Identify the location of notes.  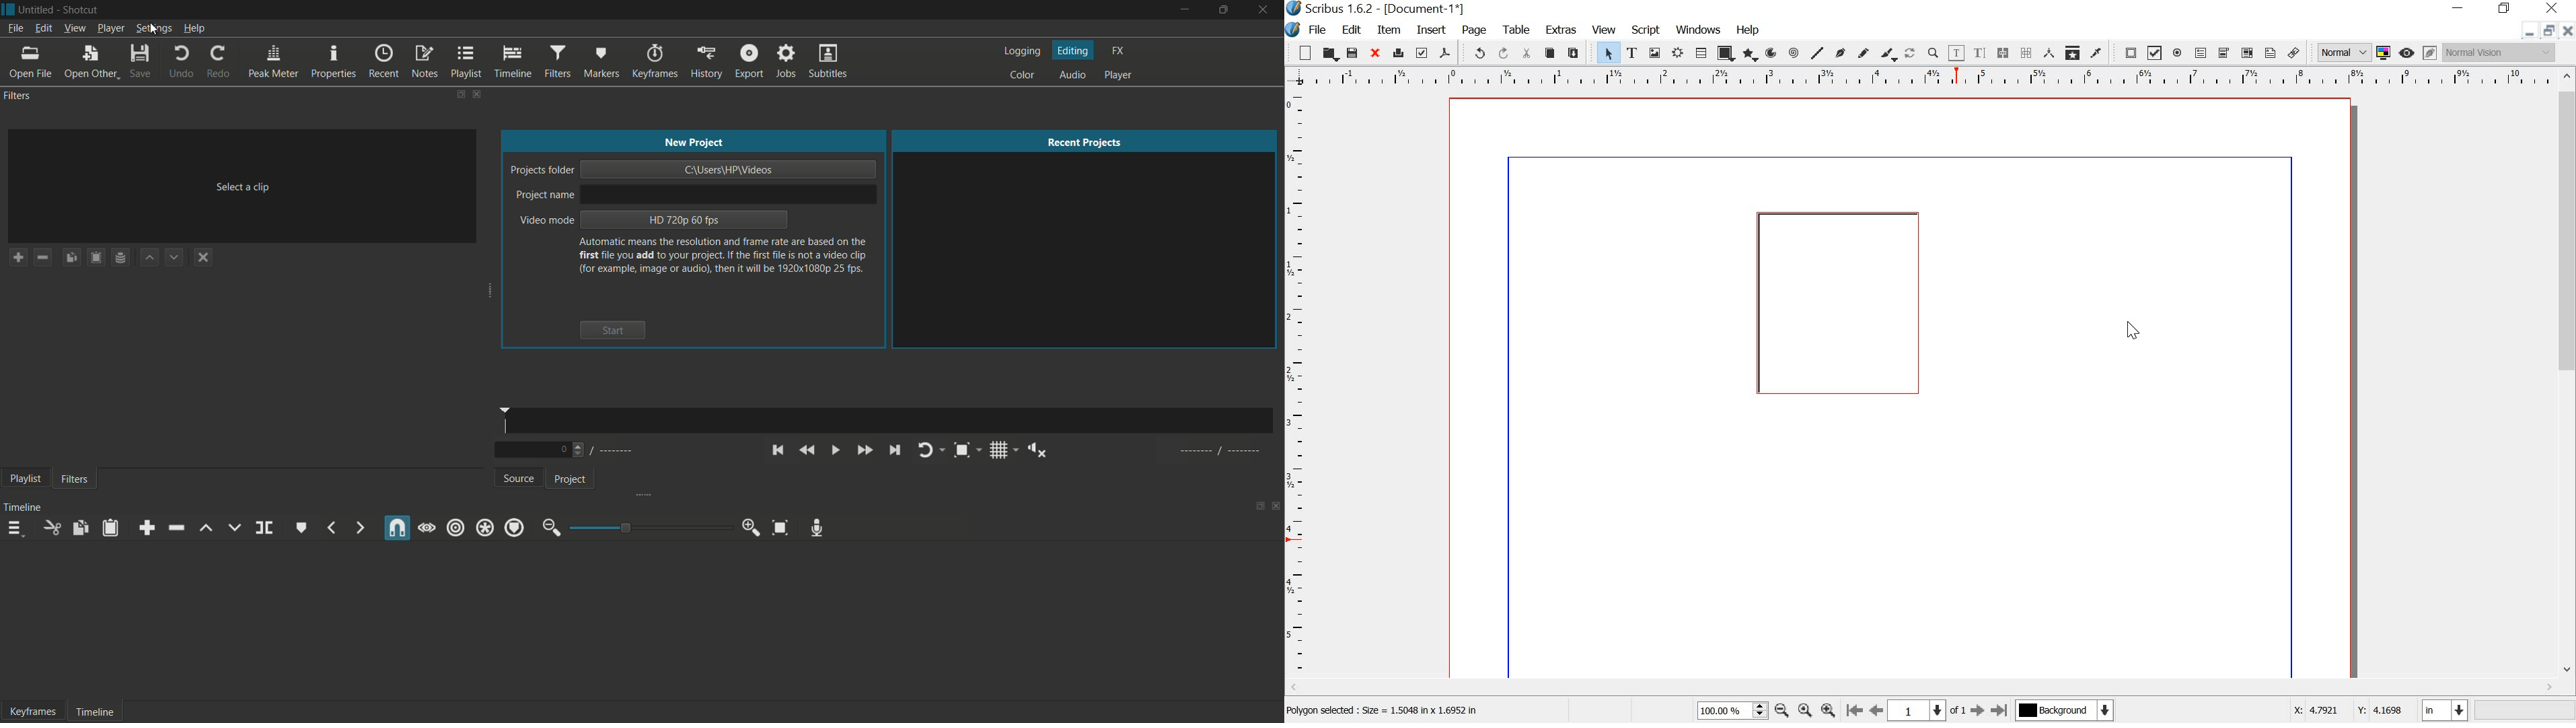
(424, 62).